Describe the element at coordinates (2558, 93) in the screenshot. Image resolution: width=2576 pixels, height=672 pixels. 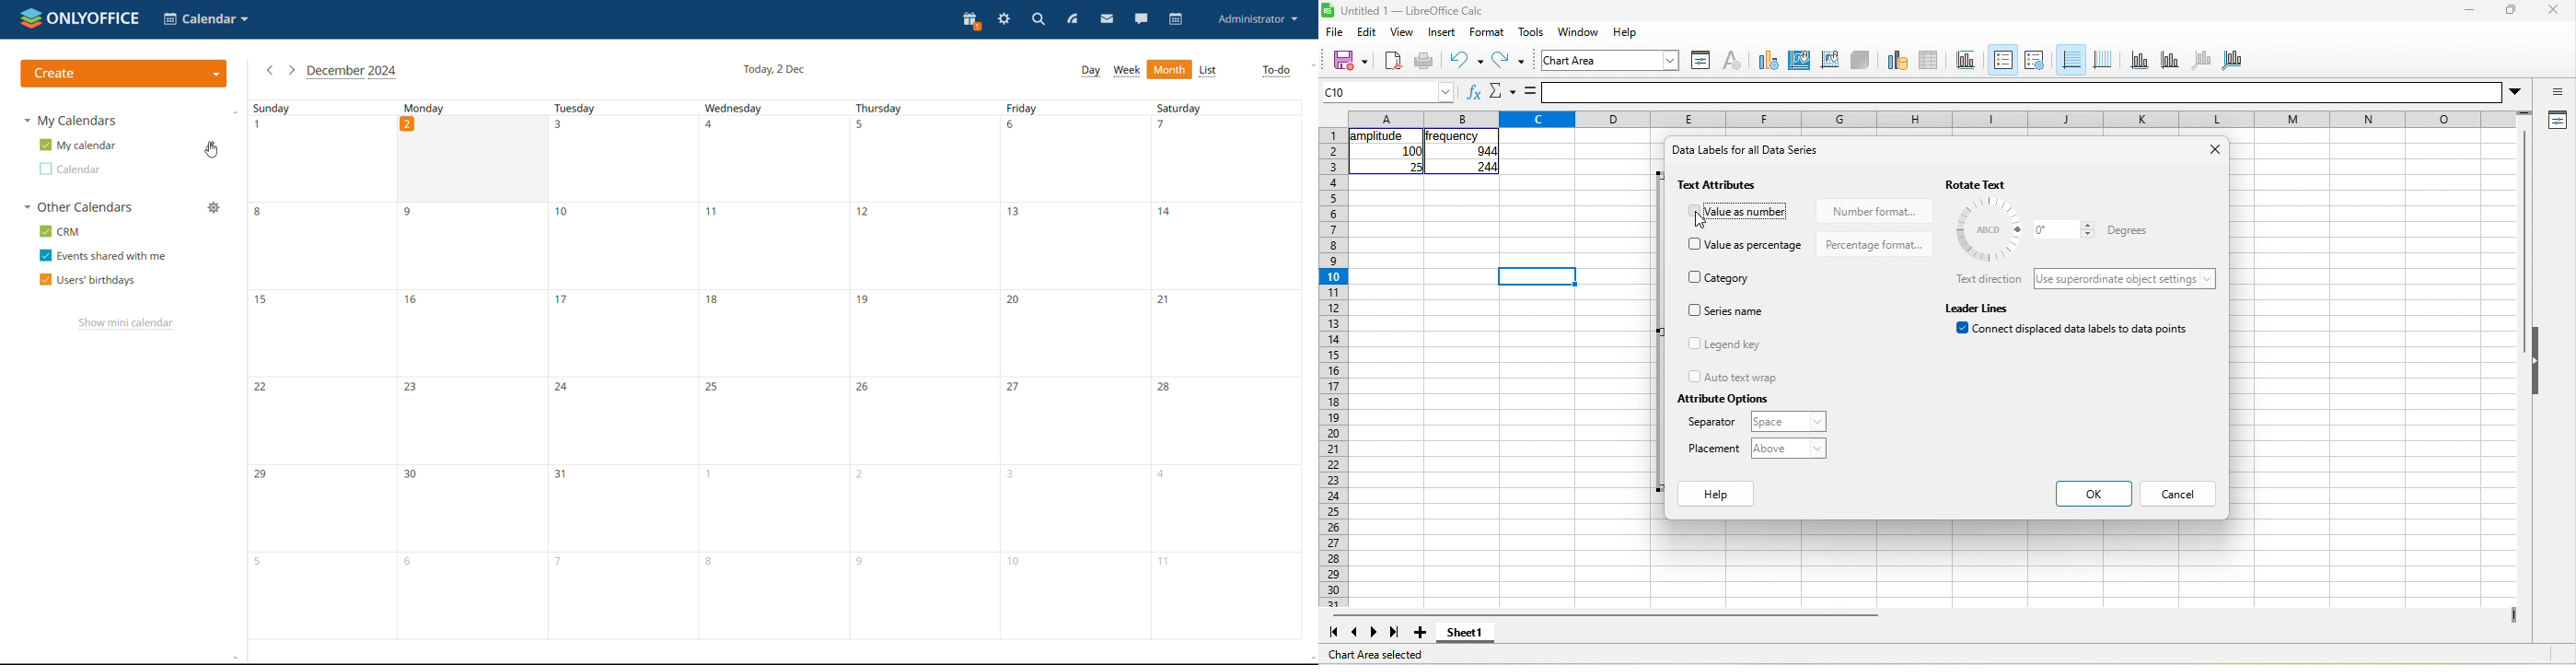
I see `sidebar settings` at that location.